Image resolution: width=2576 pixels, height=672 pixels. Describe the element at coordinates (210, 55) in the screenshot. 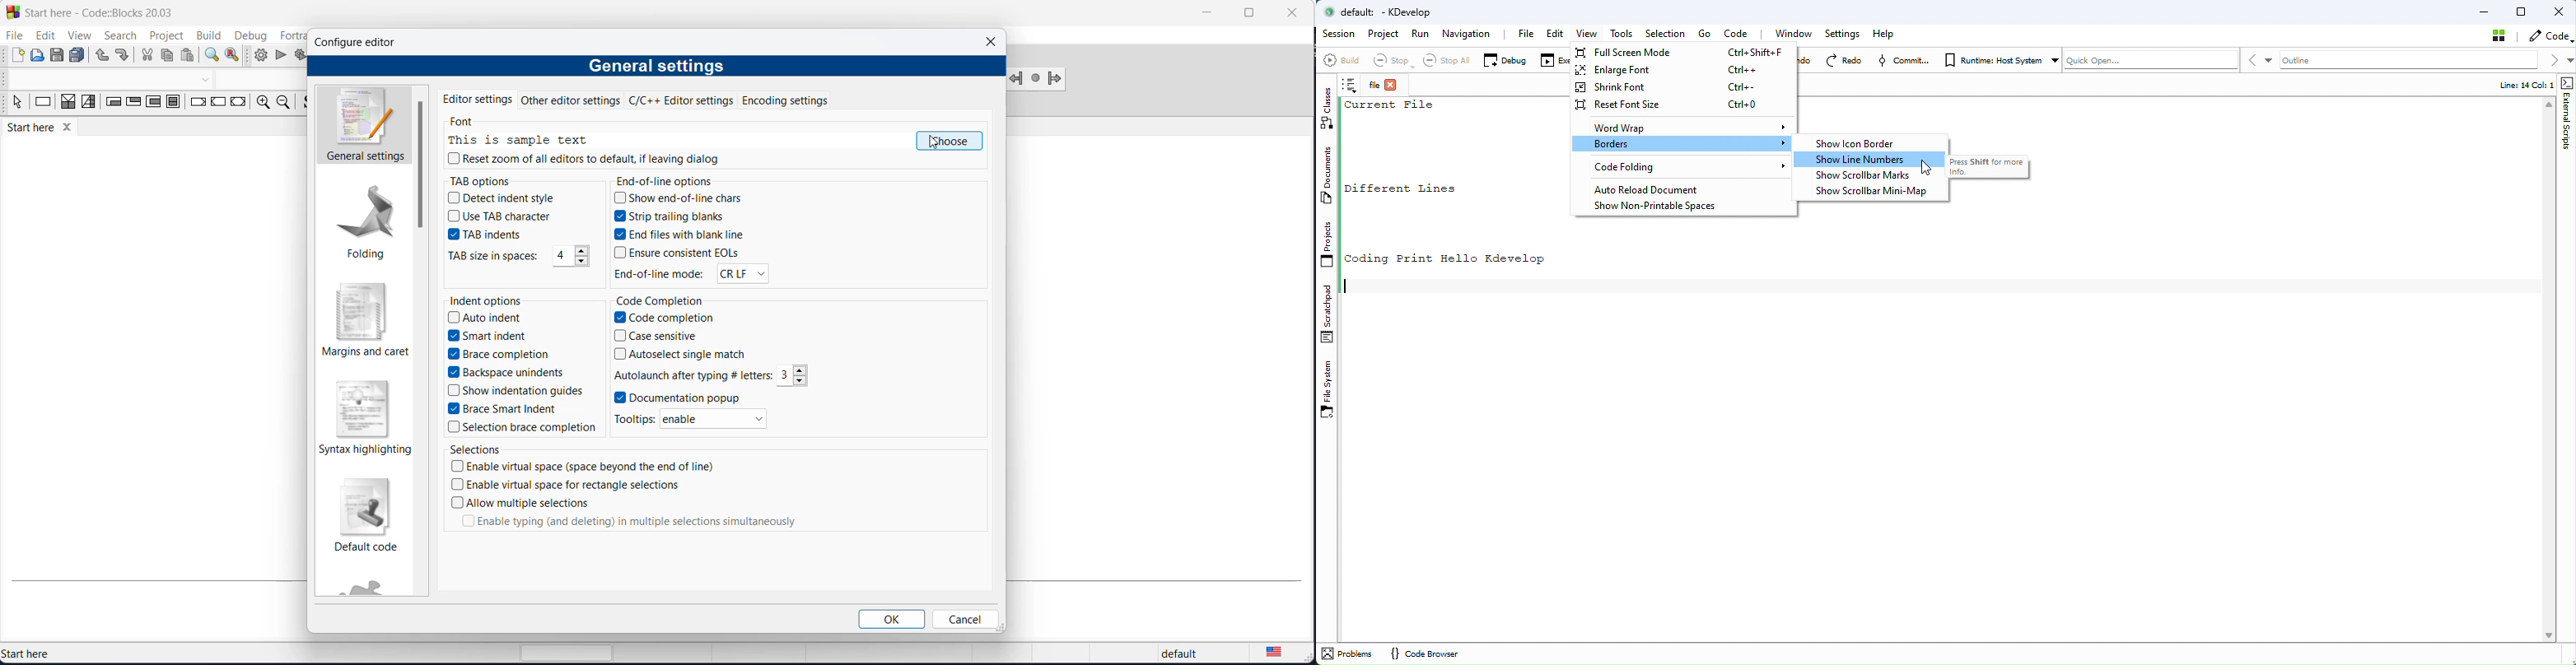

I see `find` at that location.